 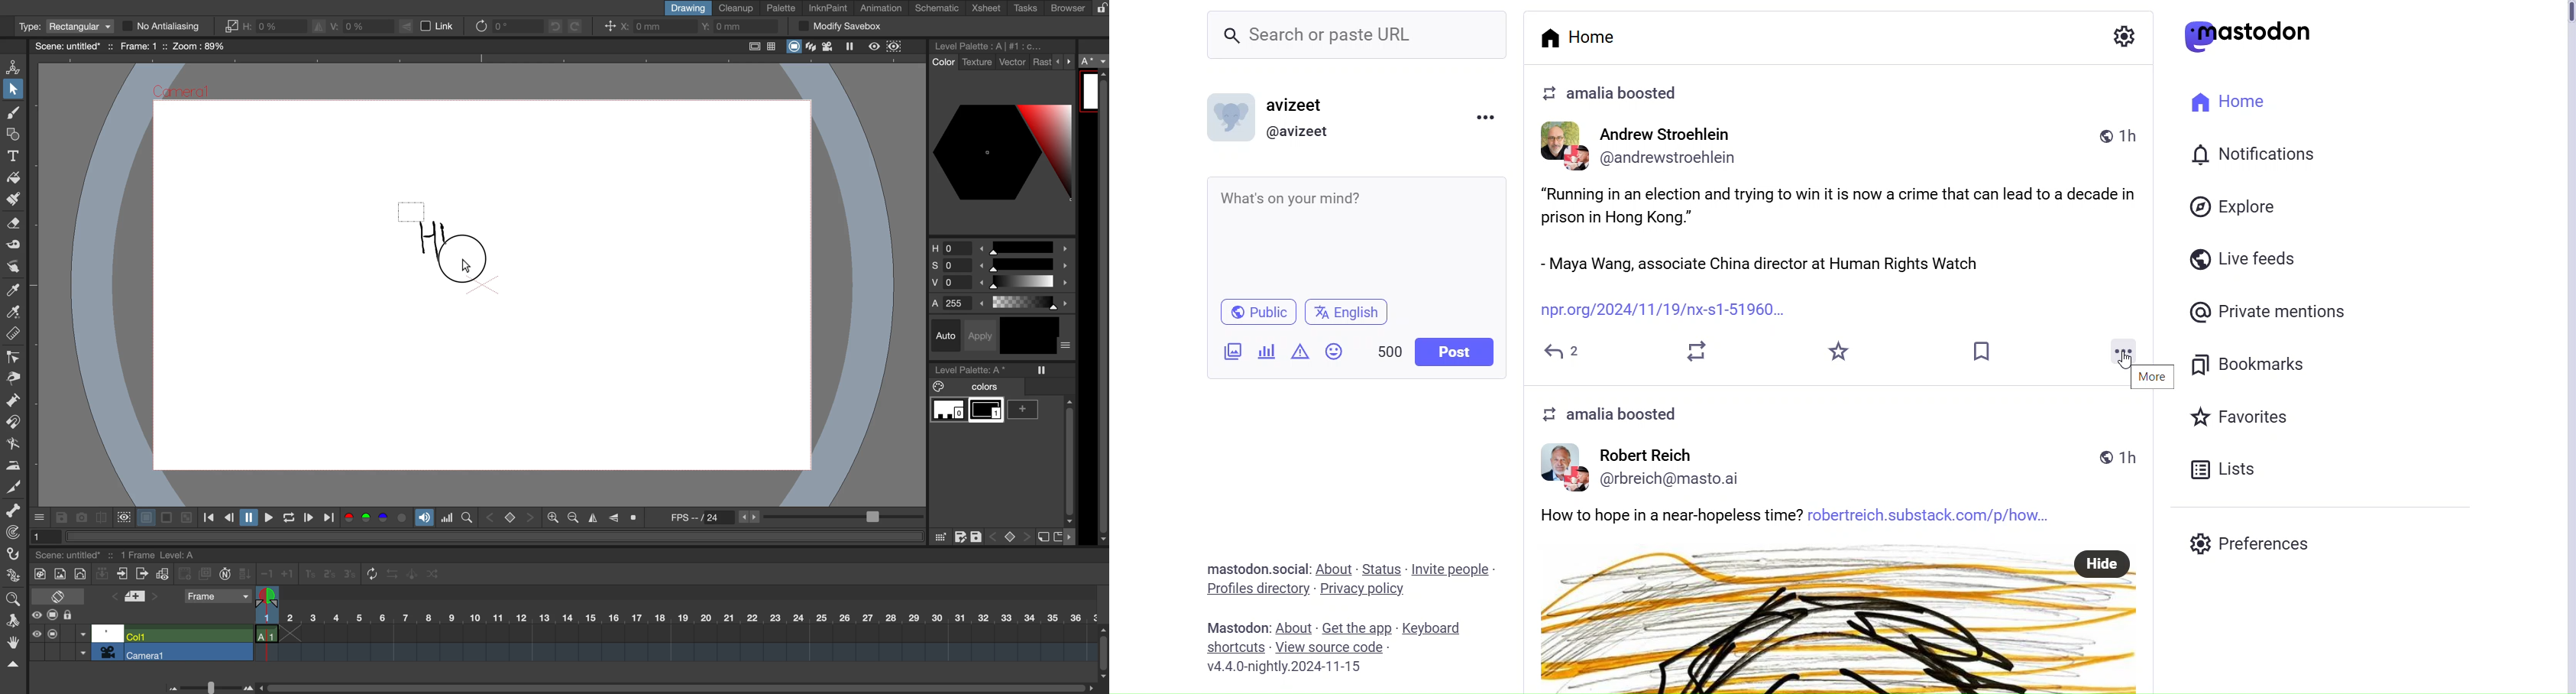 What do you see at coordinates (674, 630) in the screenshot?
I see `timeline scale` at bounding box center [674, 630].